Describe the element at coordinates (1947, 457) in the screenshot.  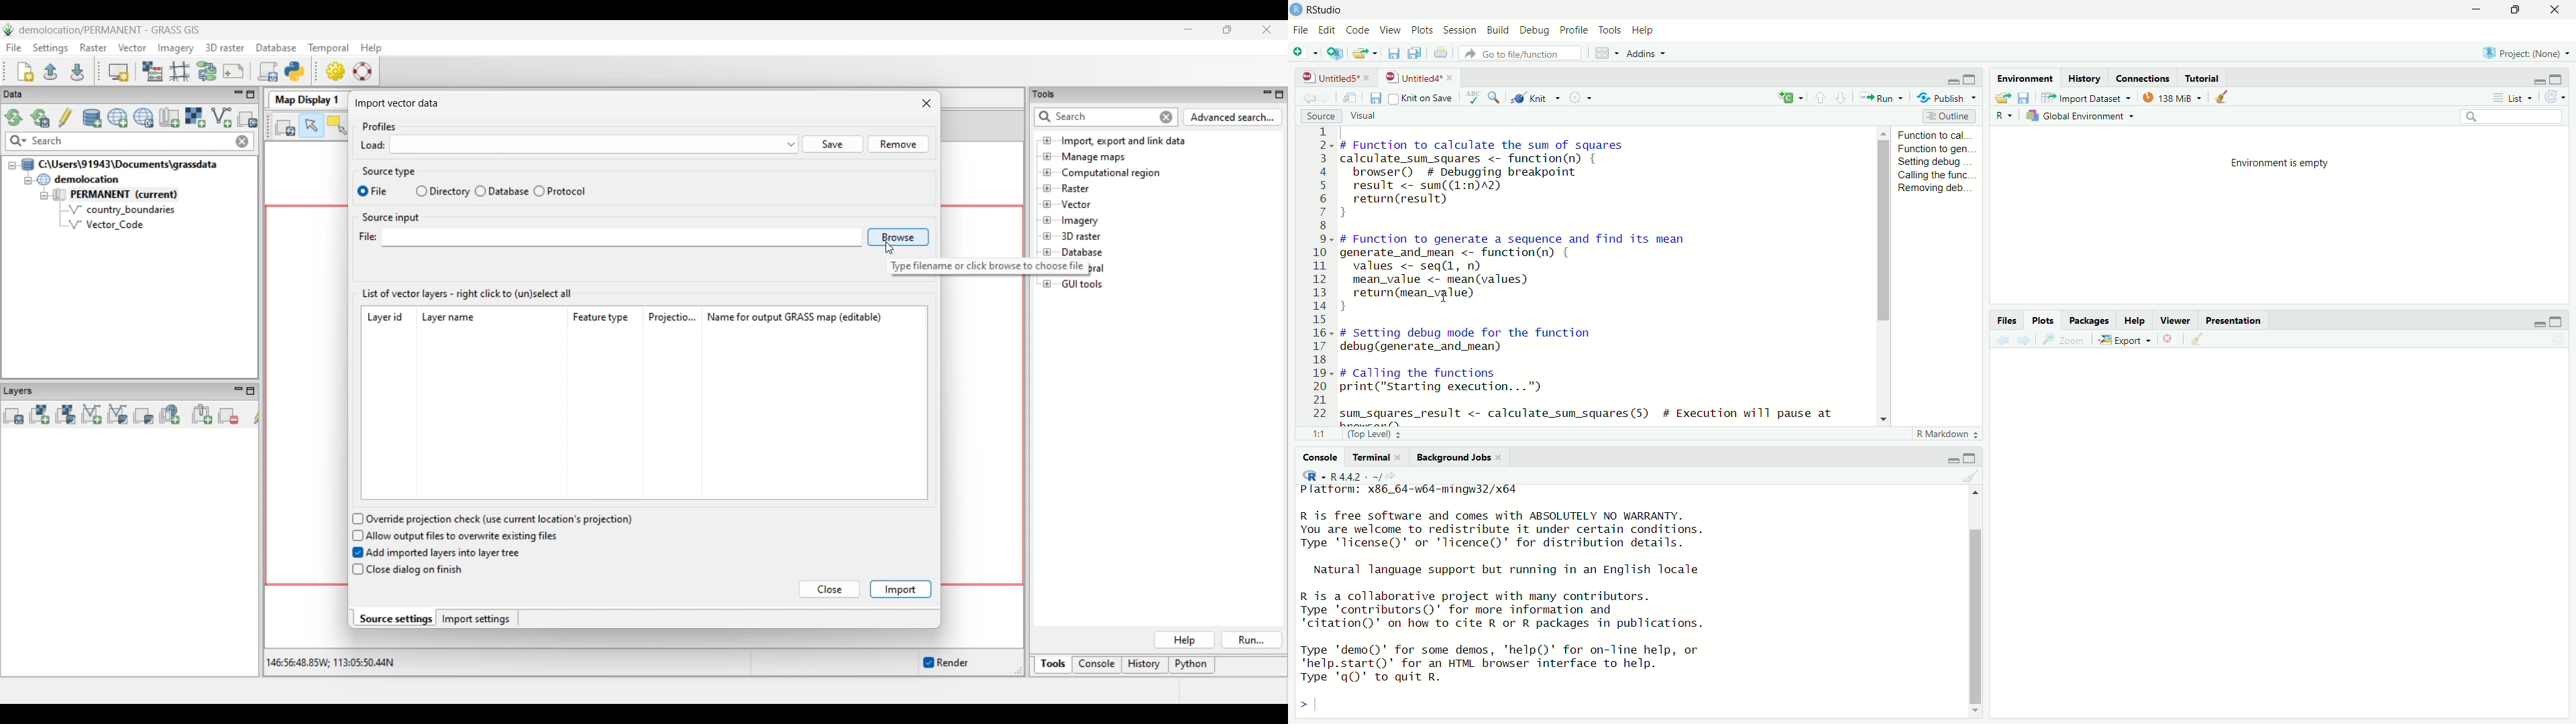
I see `minimize` at that location.